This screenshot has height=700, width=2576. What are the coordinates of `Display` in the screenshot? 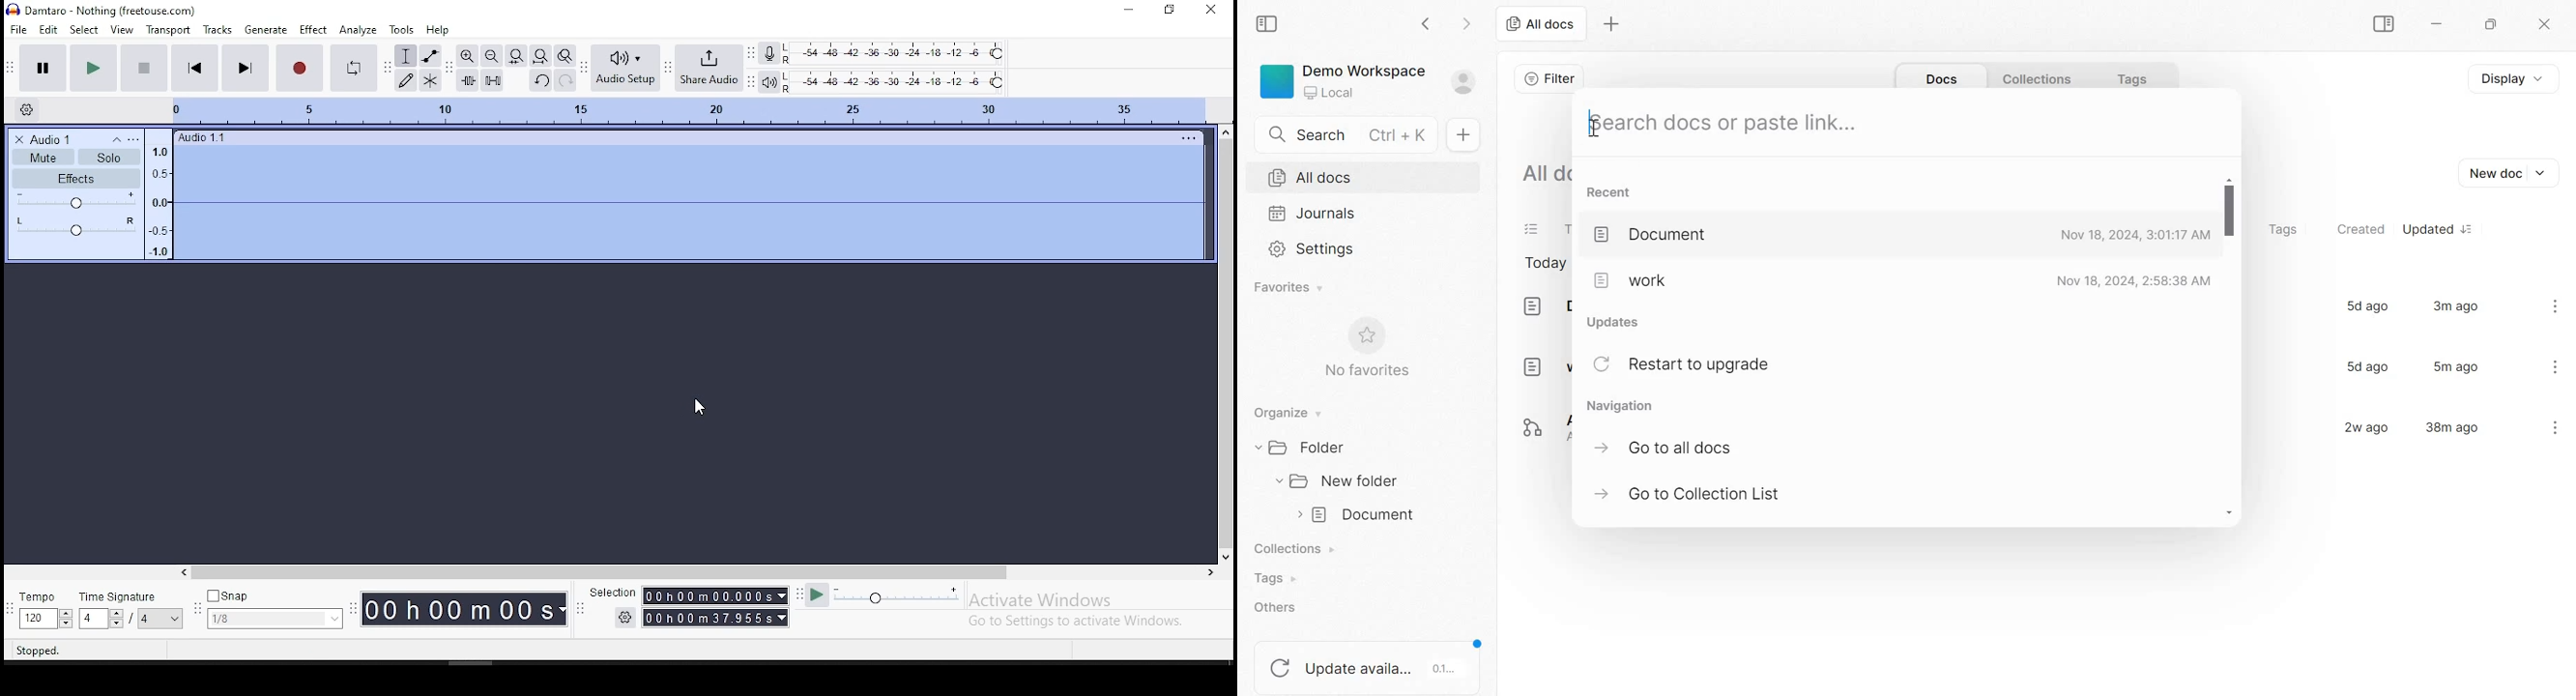 It's located at (2520, 77).